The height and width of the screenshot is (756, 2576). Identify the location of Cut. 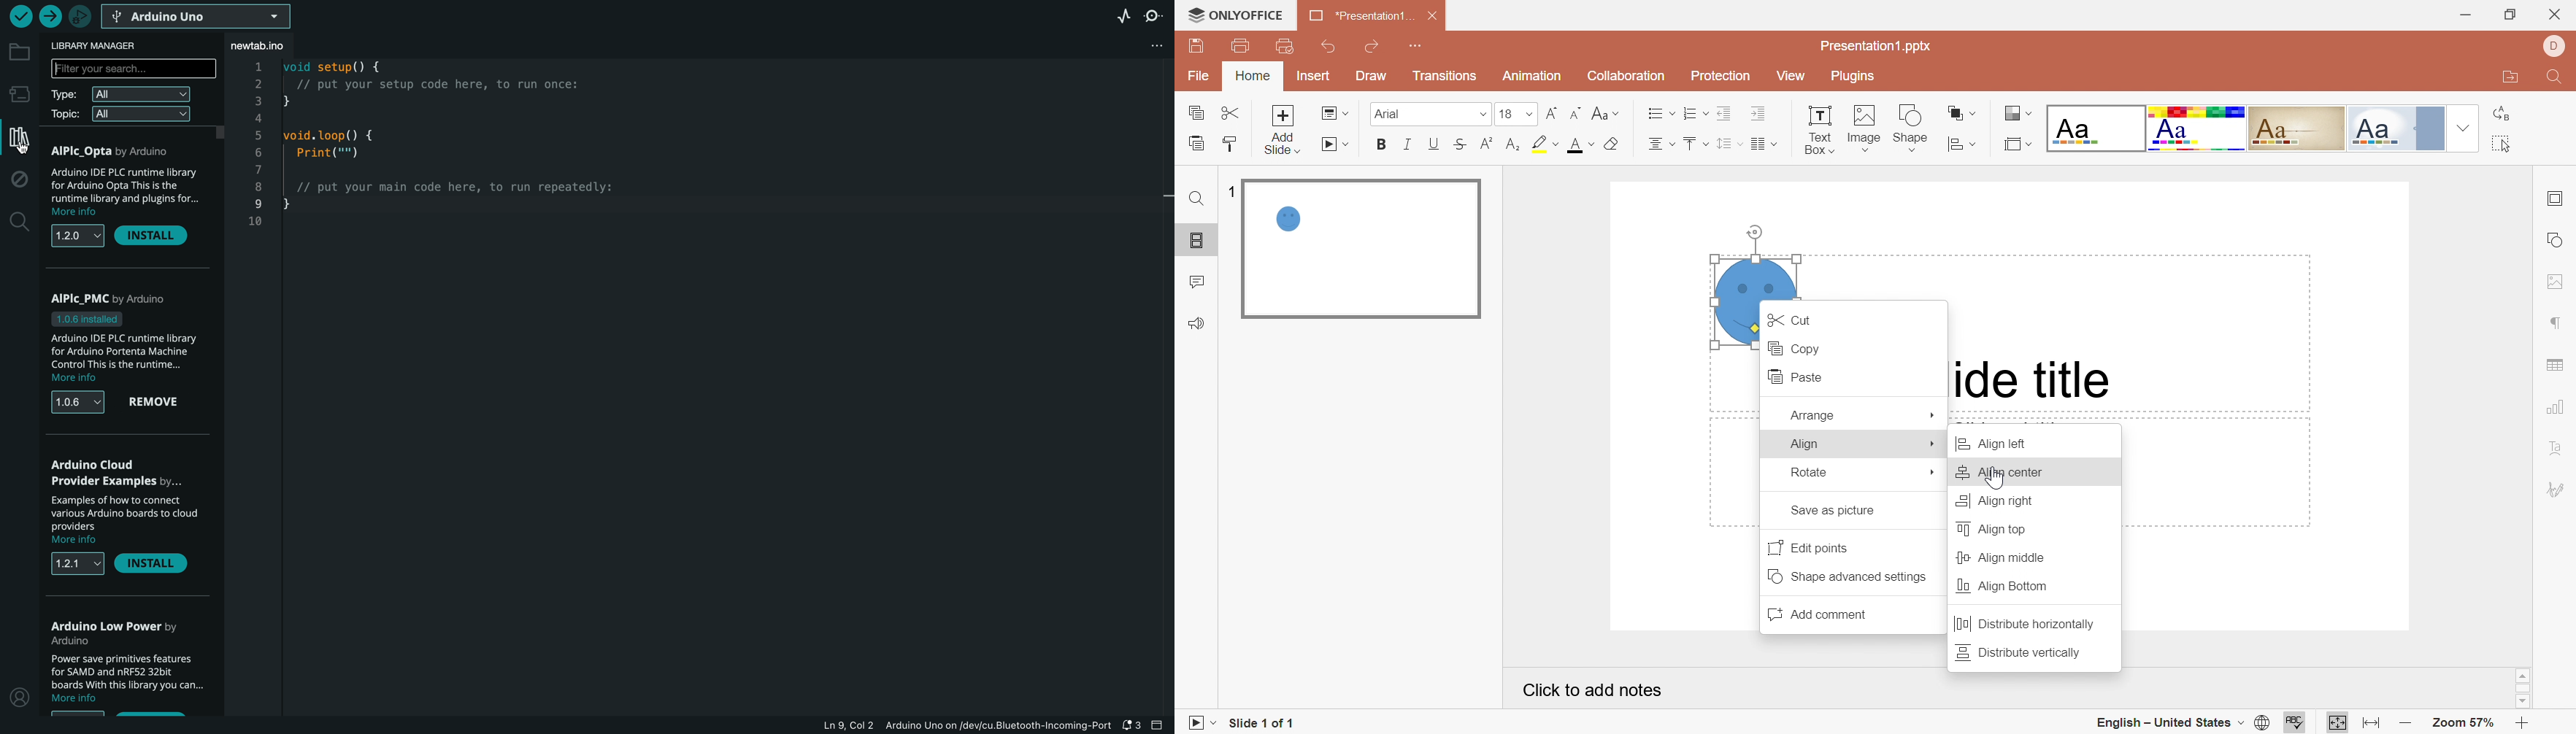
(1233, 112).